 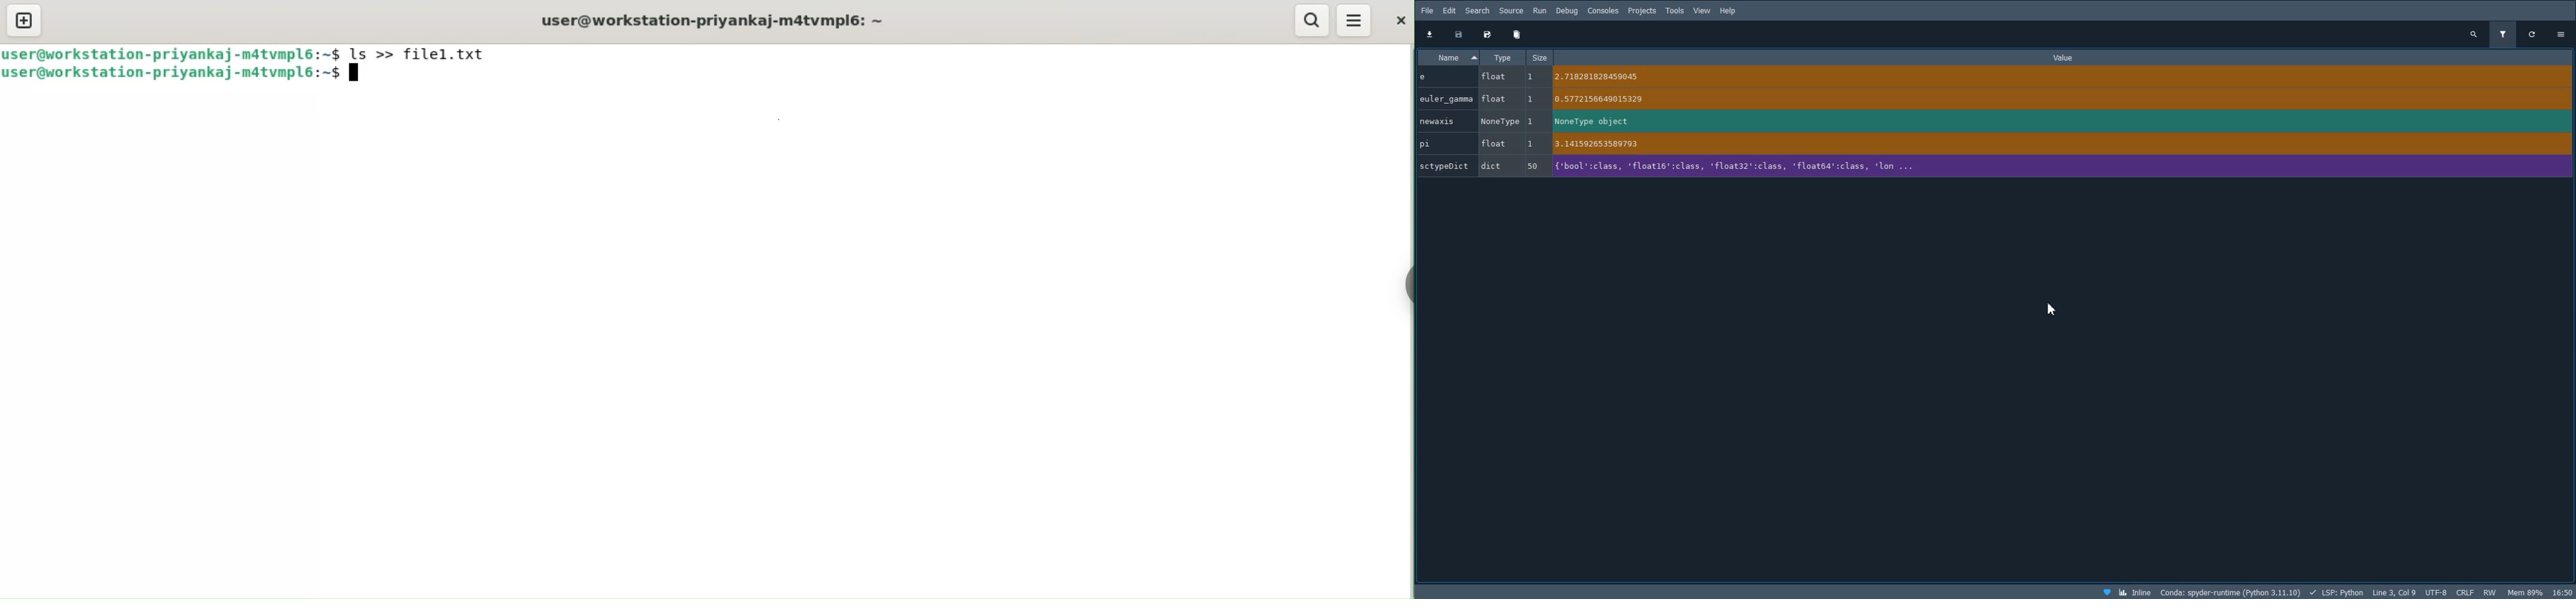 What do you see at coordinates (1529, 76) in the screenshot?
I see `1` at bounding box center [1529, 76].